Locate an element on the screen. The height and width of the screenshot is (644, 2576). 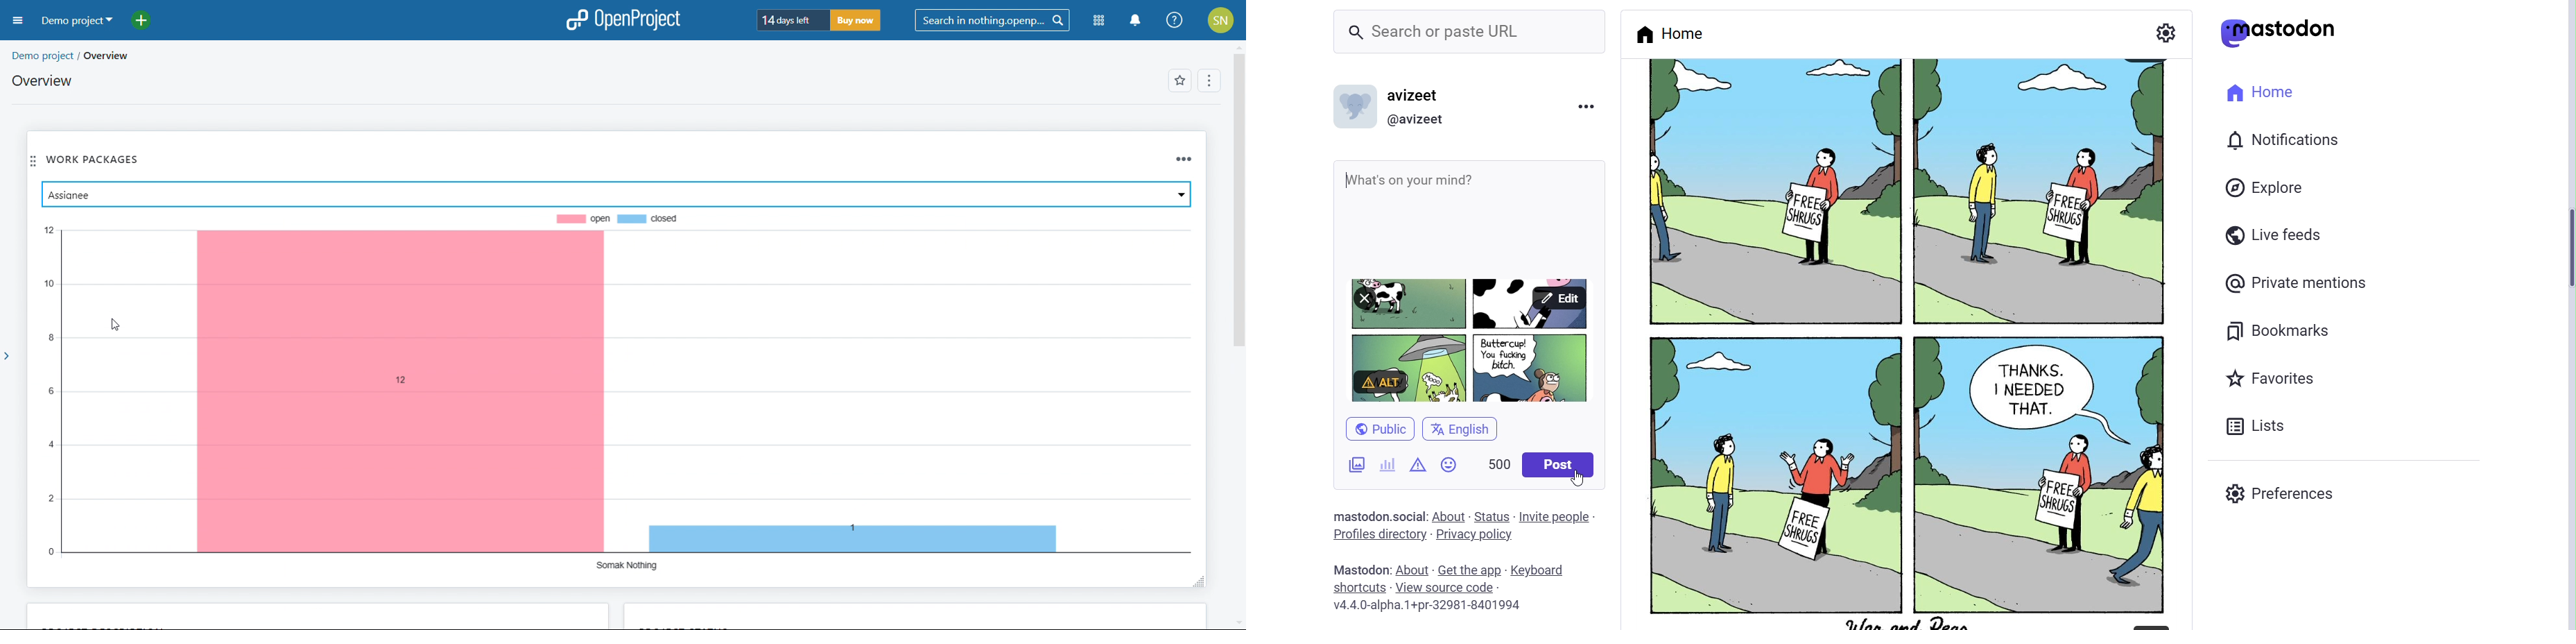
Live Feeds is located at coordinates (2274, 235).